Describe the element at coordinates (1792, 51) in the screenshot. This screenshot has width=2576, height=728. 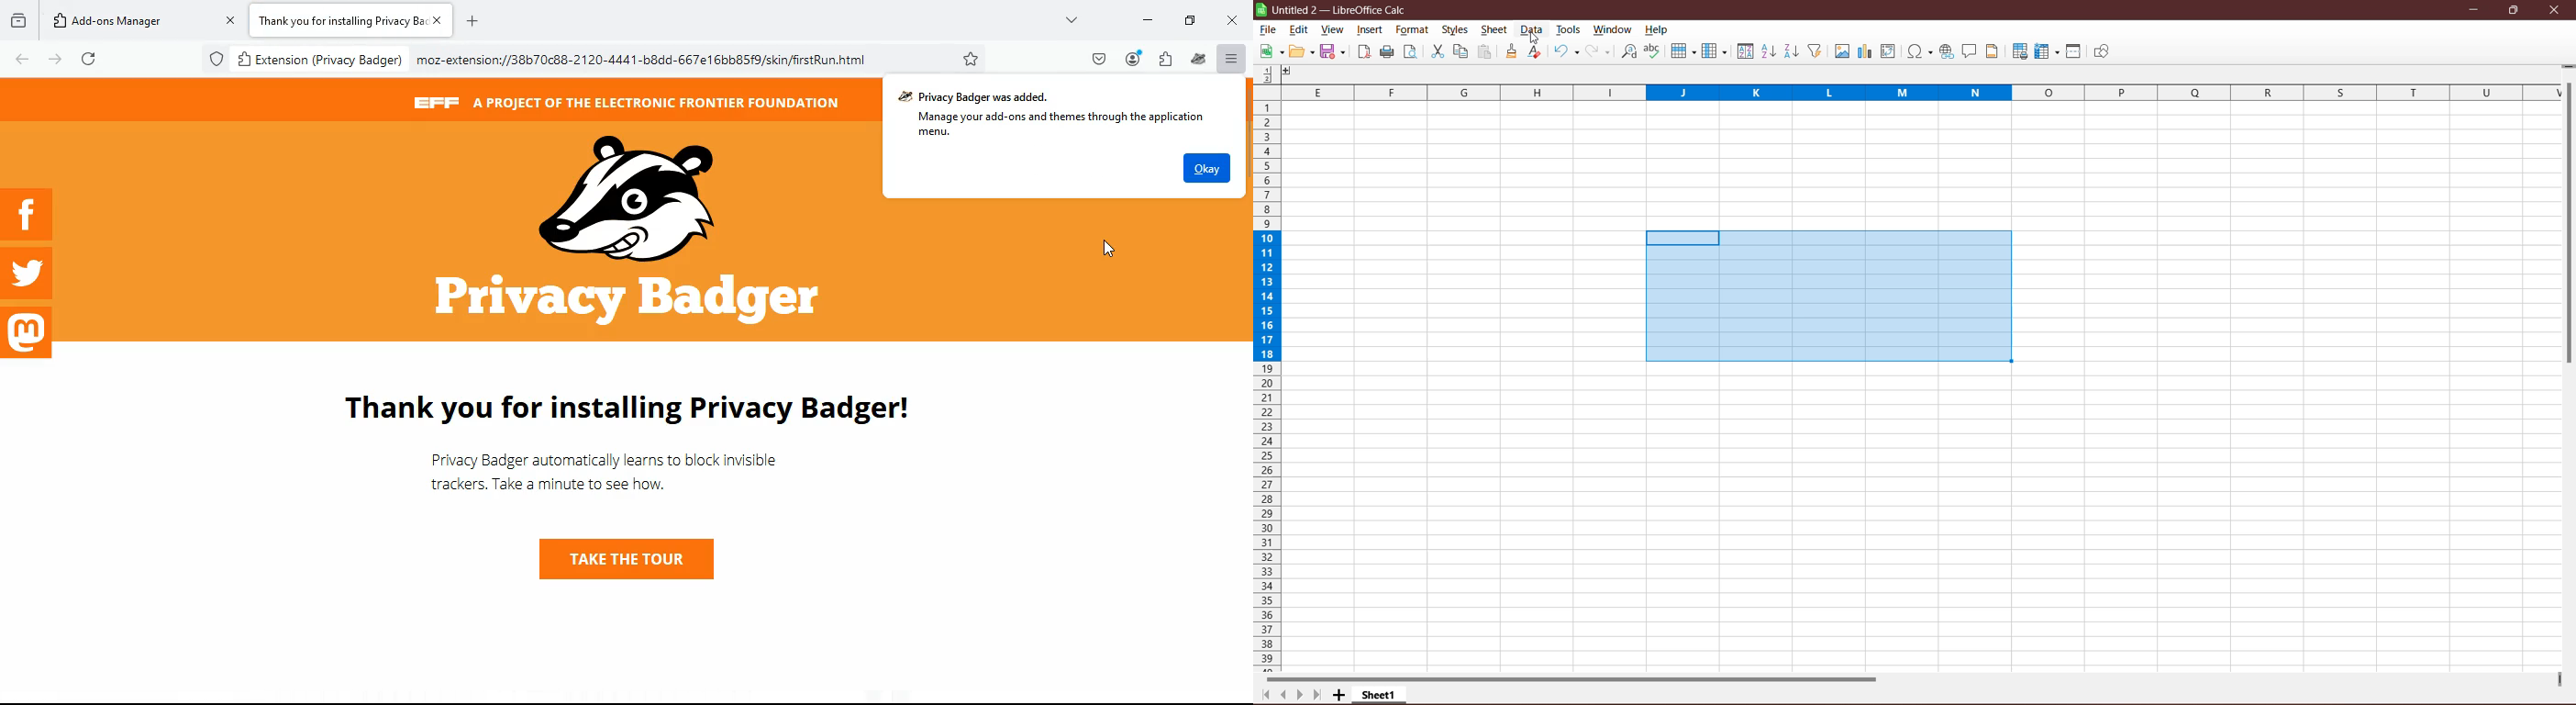
I see `Sort Descending` at that location.